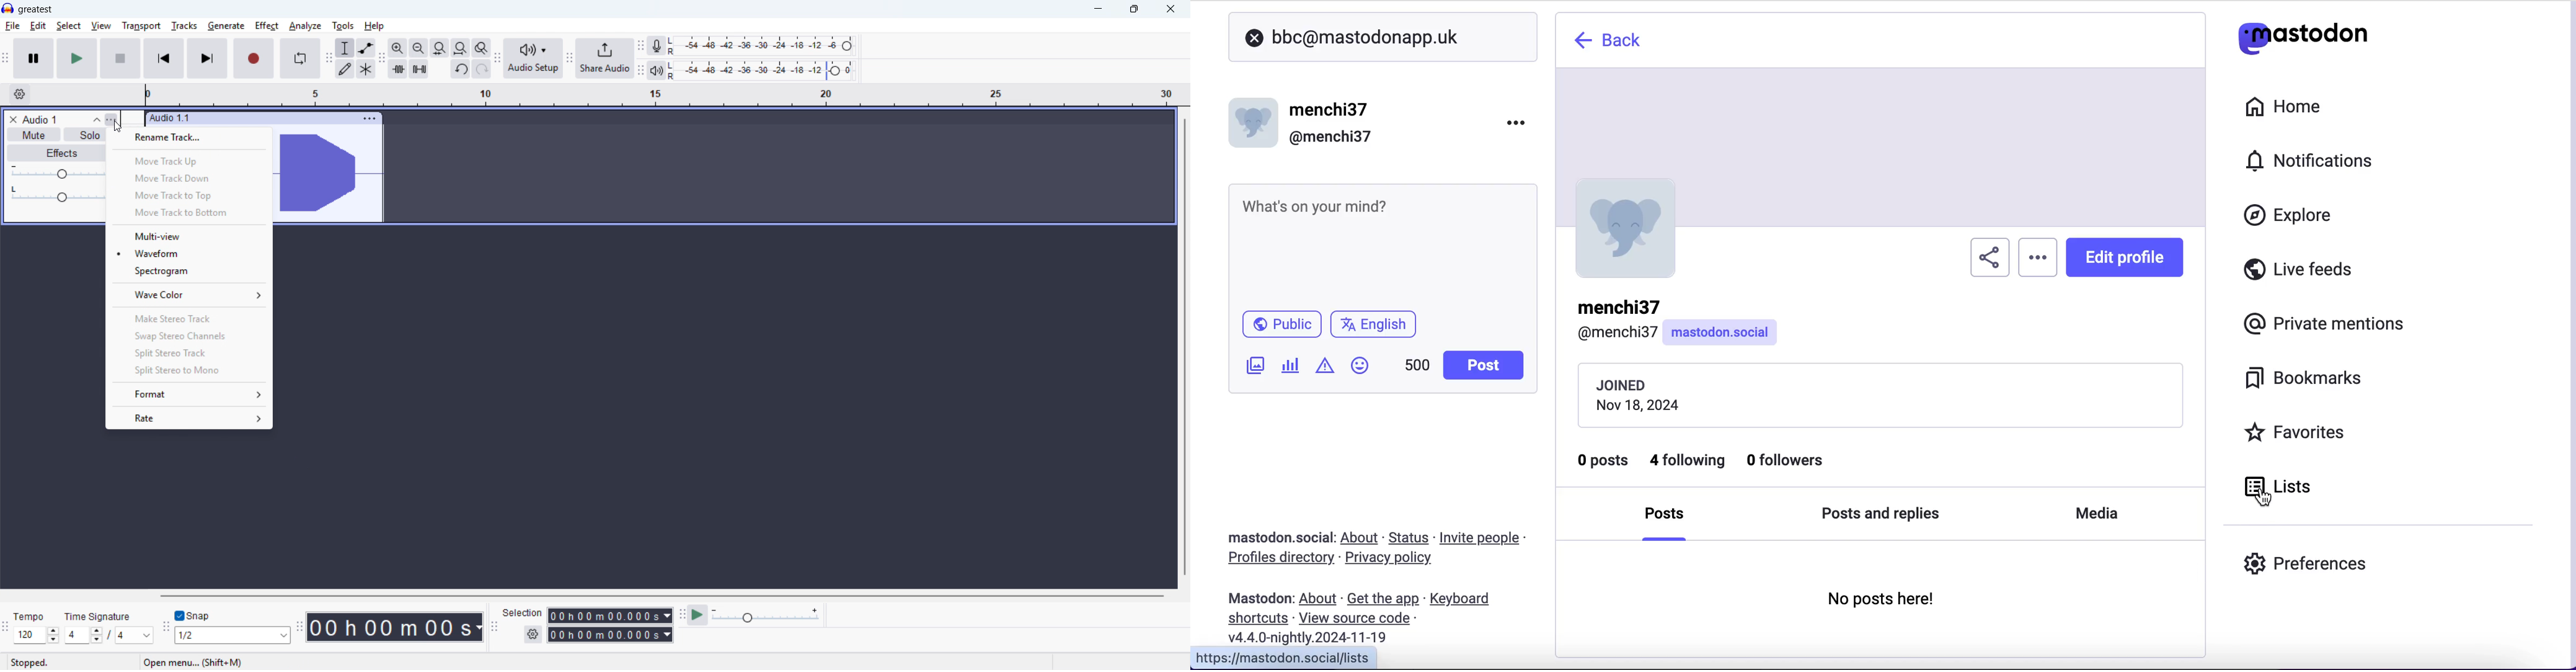 Image resolution: width=2576 pixels, height=672 pixels. What do you see at coordinates (1520, 122) in the screenshot?
I see `menu options` at bounding box center [1520, 122].